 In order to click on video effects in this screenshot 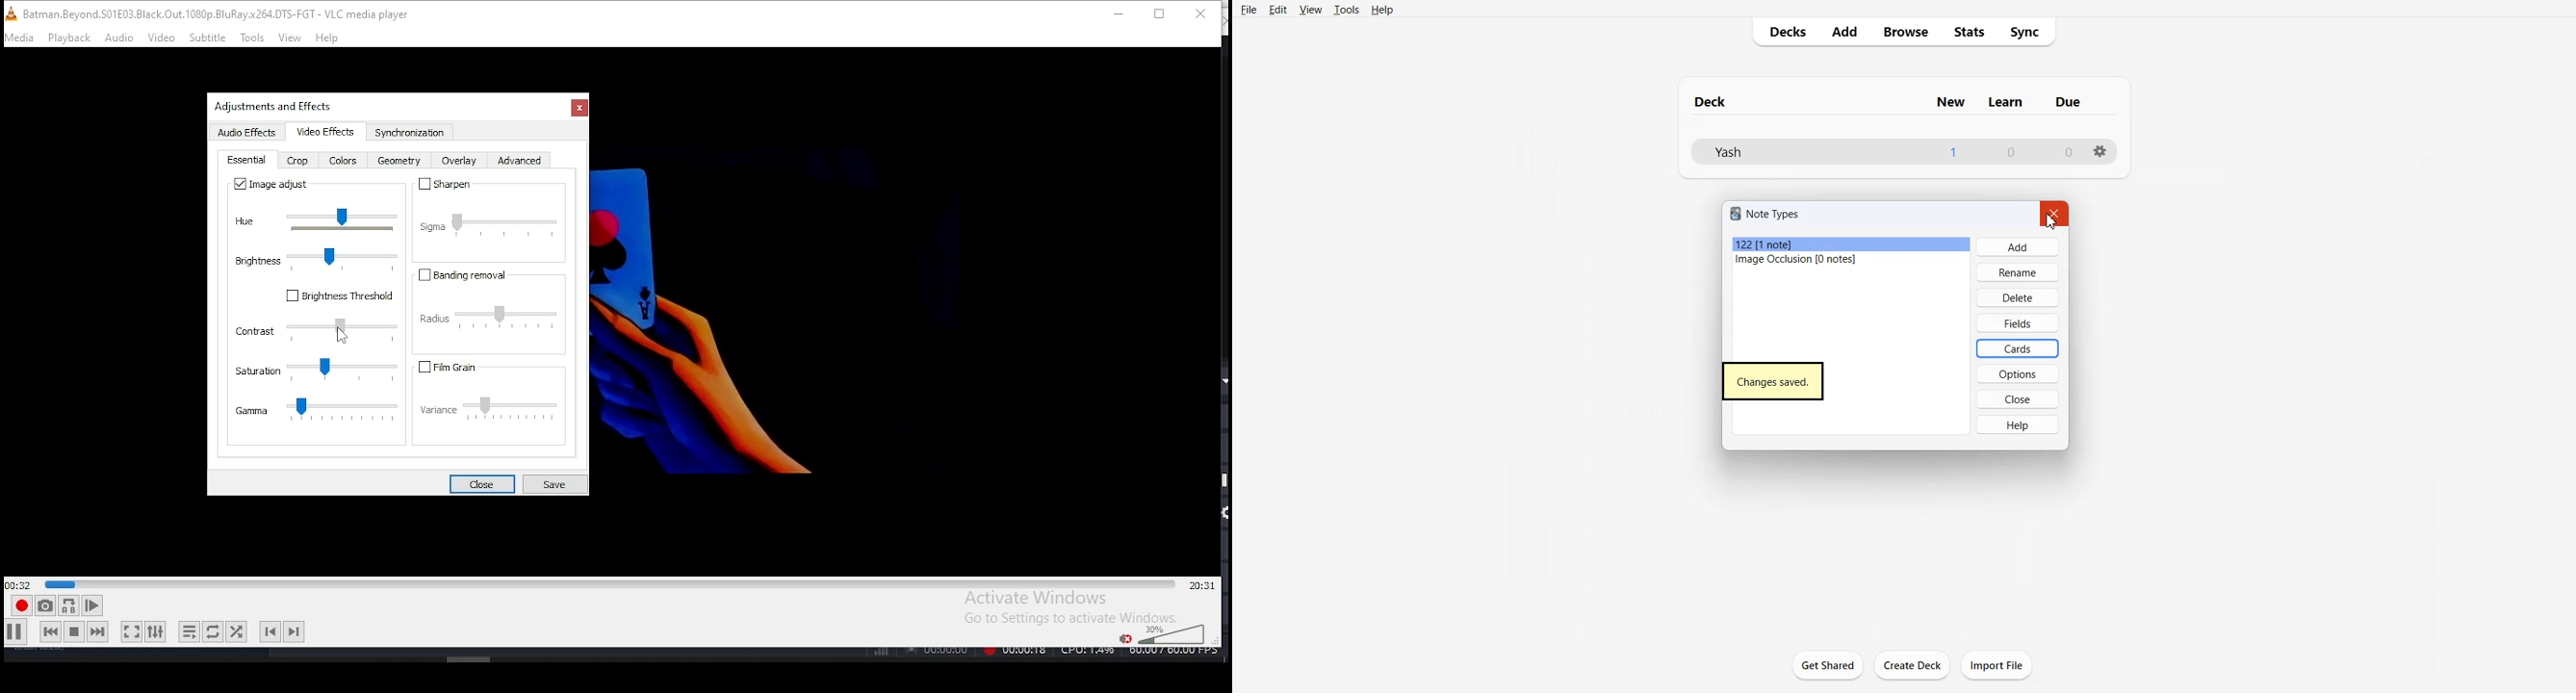, I will do `click(322, 132)`.